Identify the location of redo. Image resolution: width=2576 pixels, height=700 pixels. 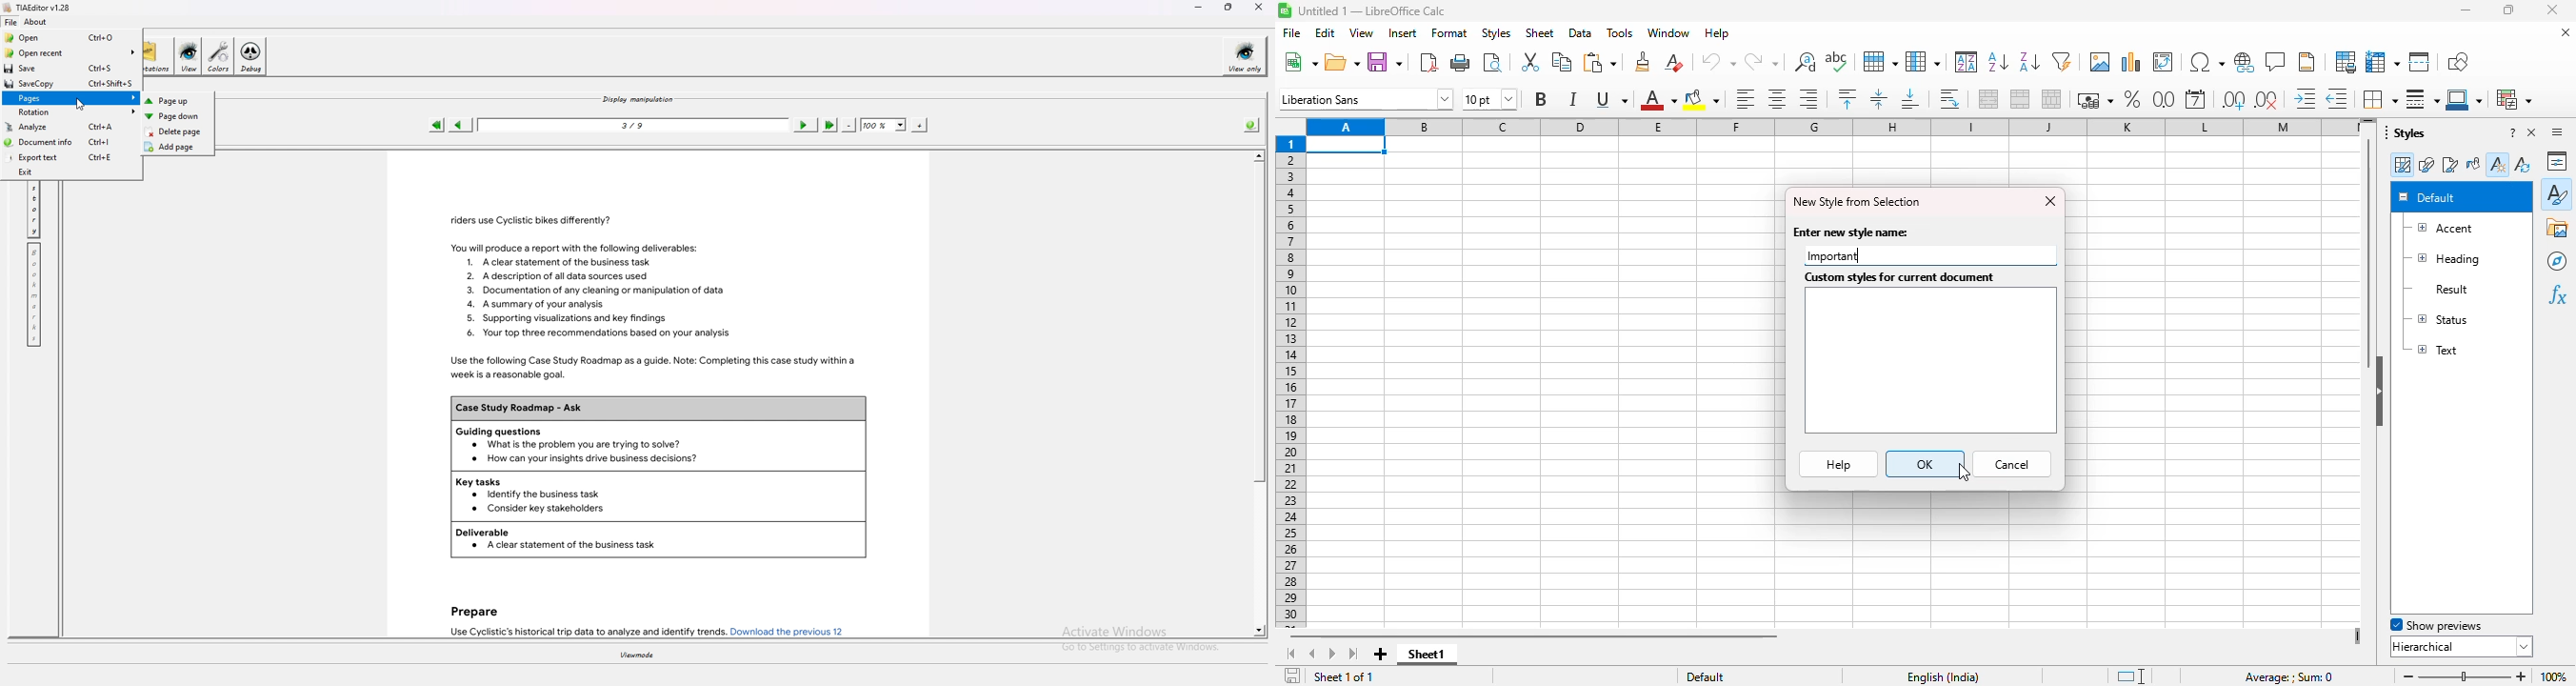
(1762, 62).